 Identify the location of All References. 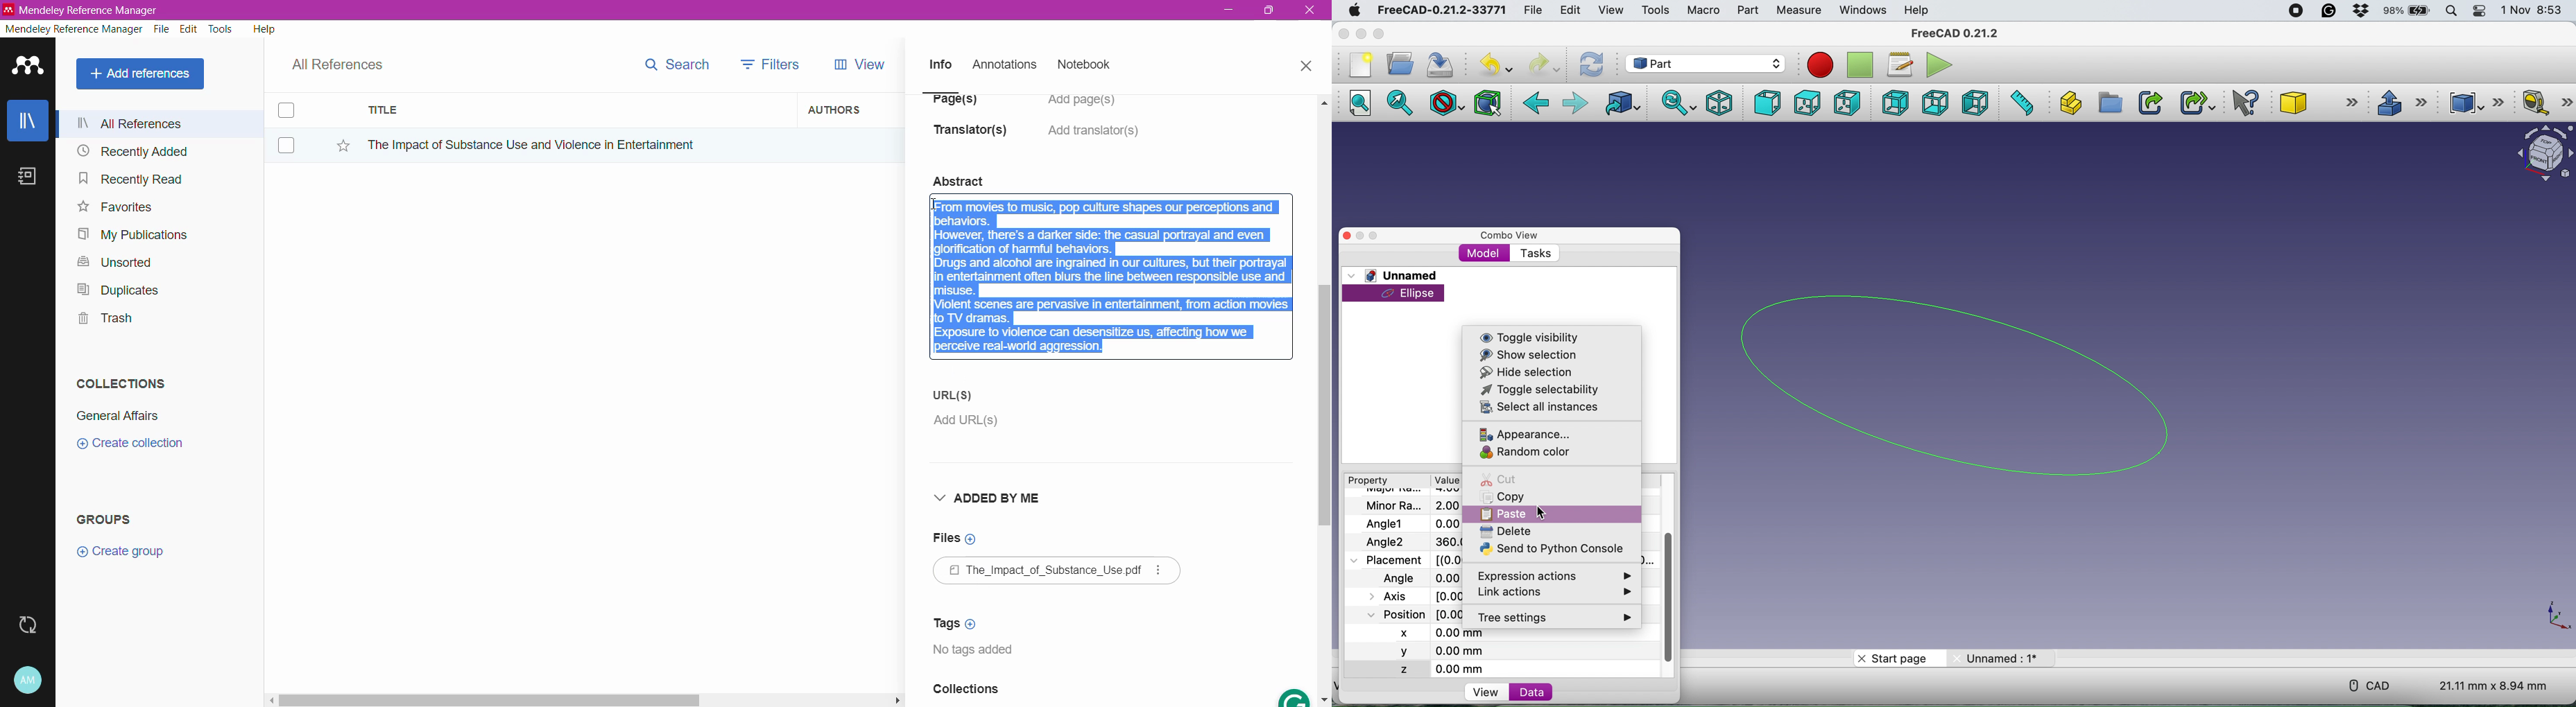
(347, 61).